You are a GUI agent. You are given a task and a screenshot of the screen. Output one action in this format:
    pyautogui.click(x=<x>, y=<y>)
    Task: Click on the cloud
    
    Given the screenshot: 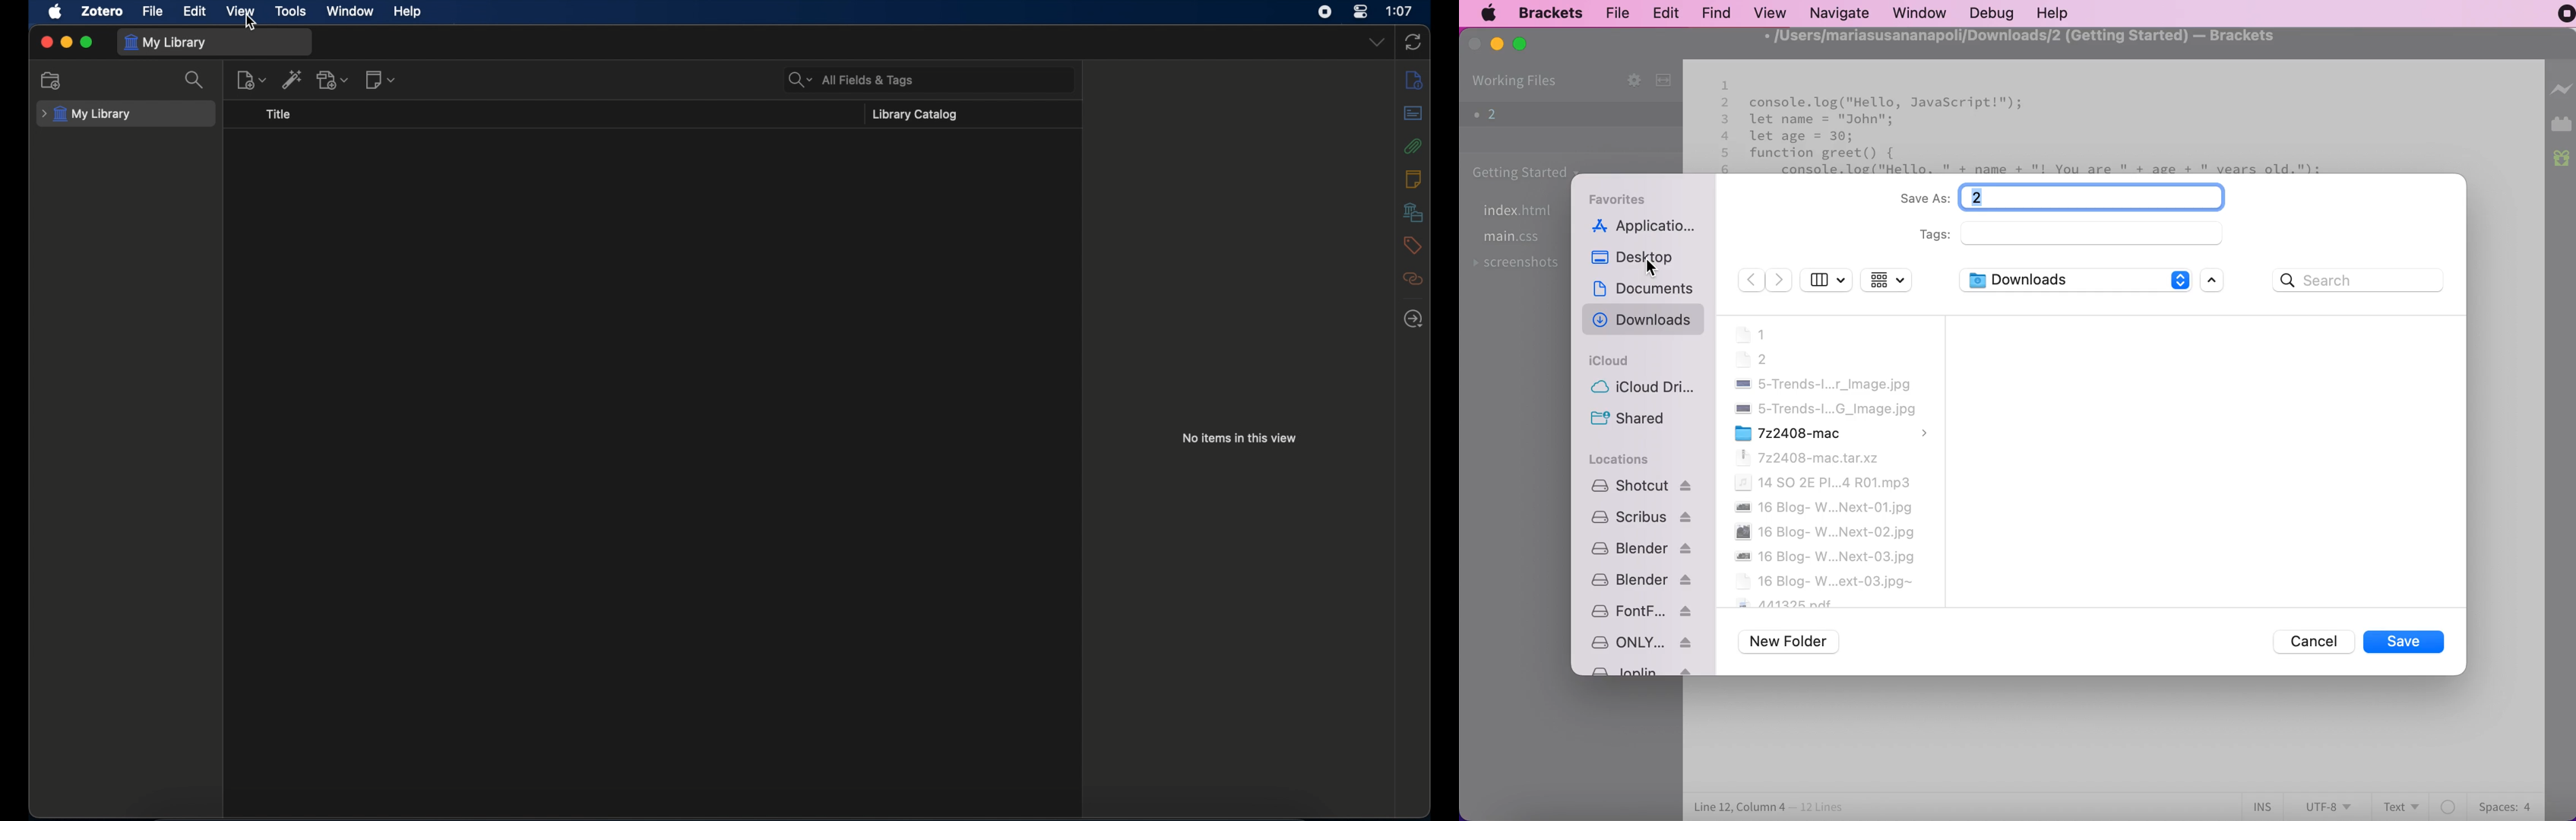 What is the action you would take?
    pyautogui.click(x=1610, y=361)
    